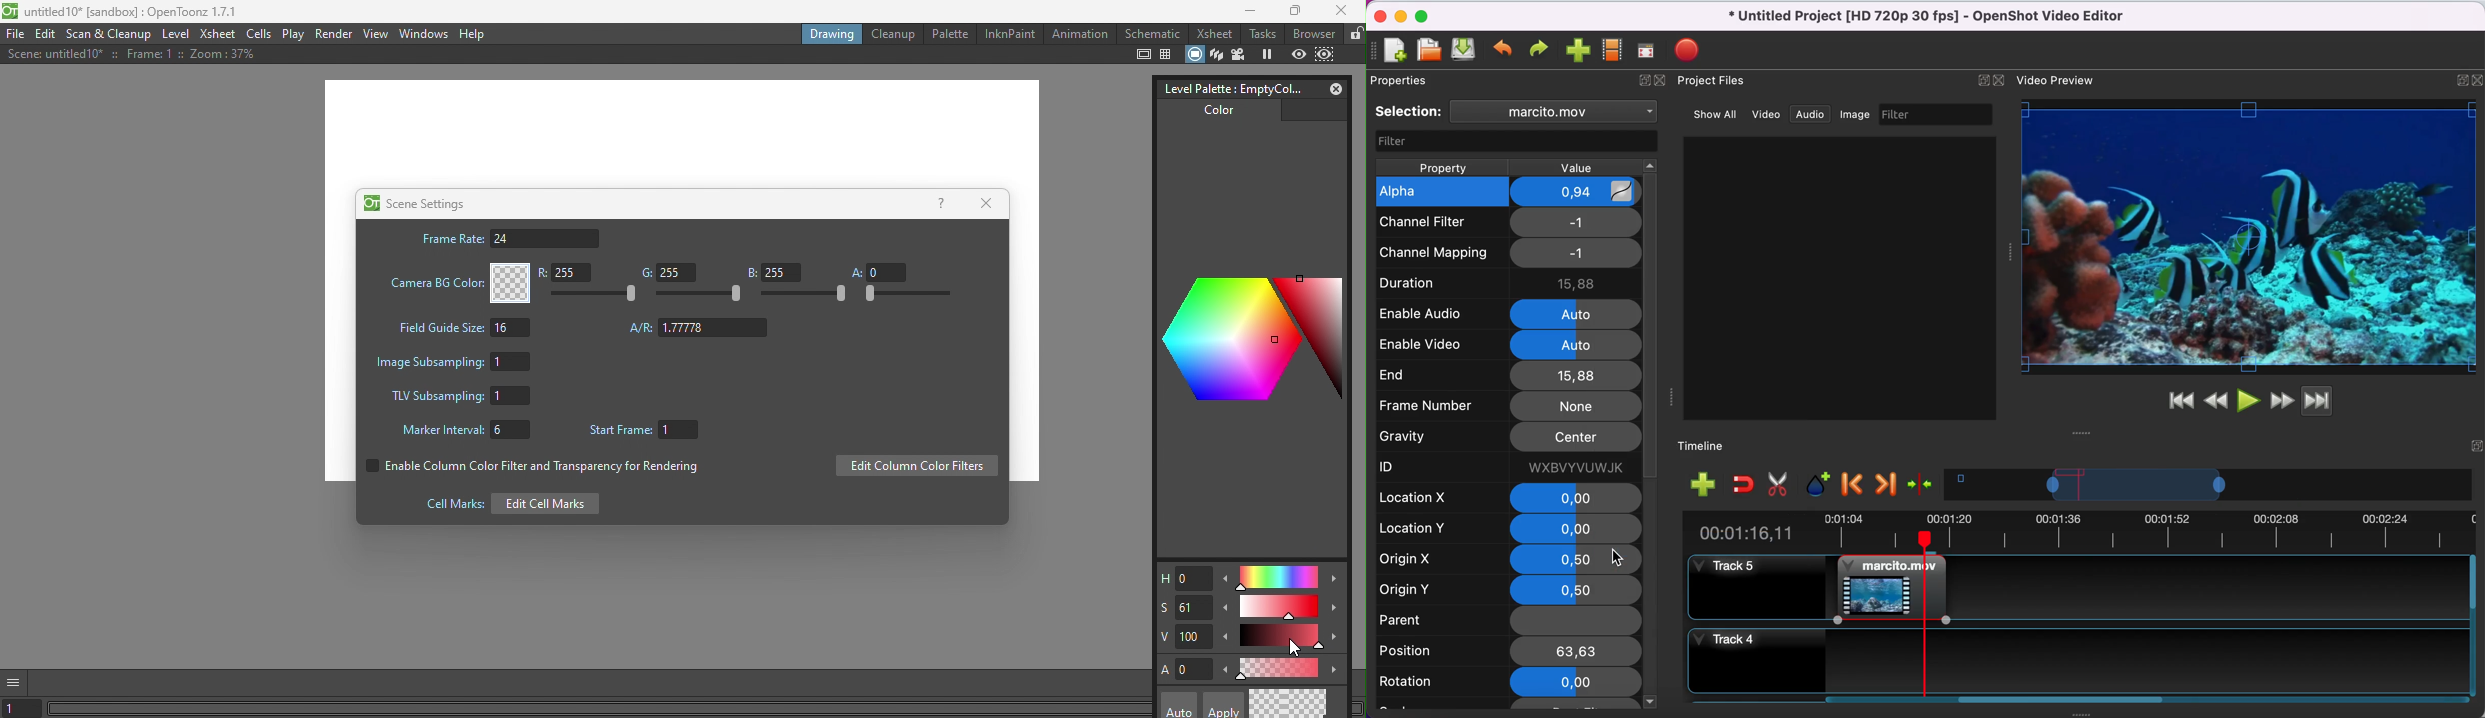  What do you see at coordinates (216, 34) in the screenshot?
I see `Xsheet` at bounding box center [216, 34].